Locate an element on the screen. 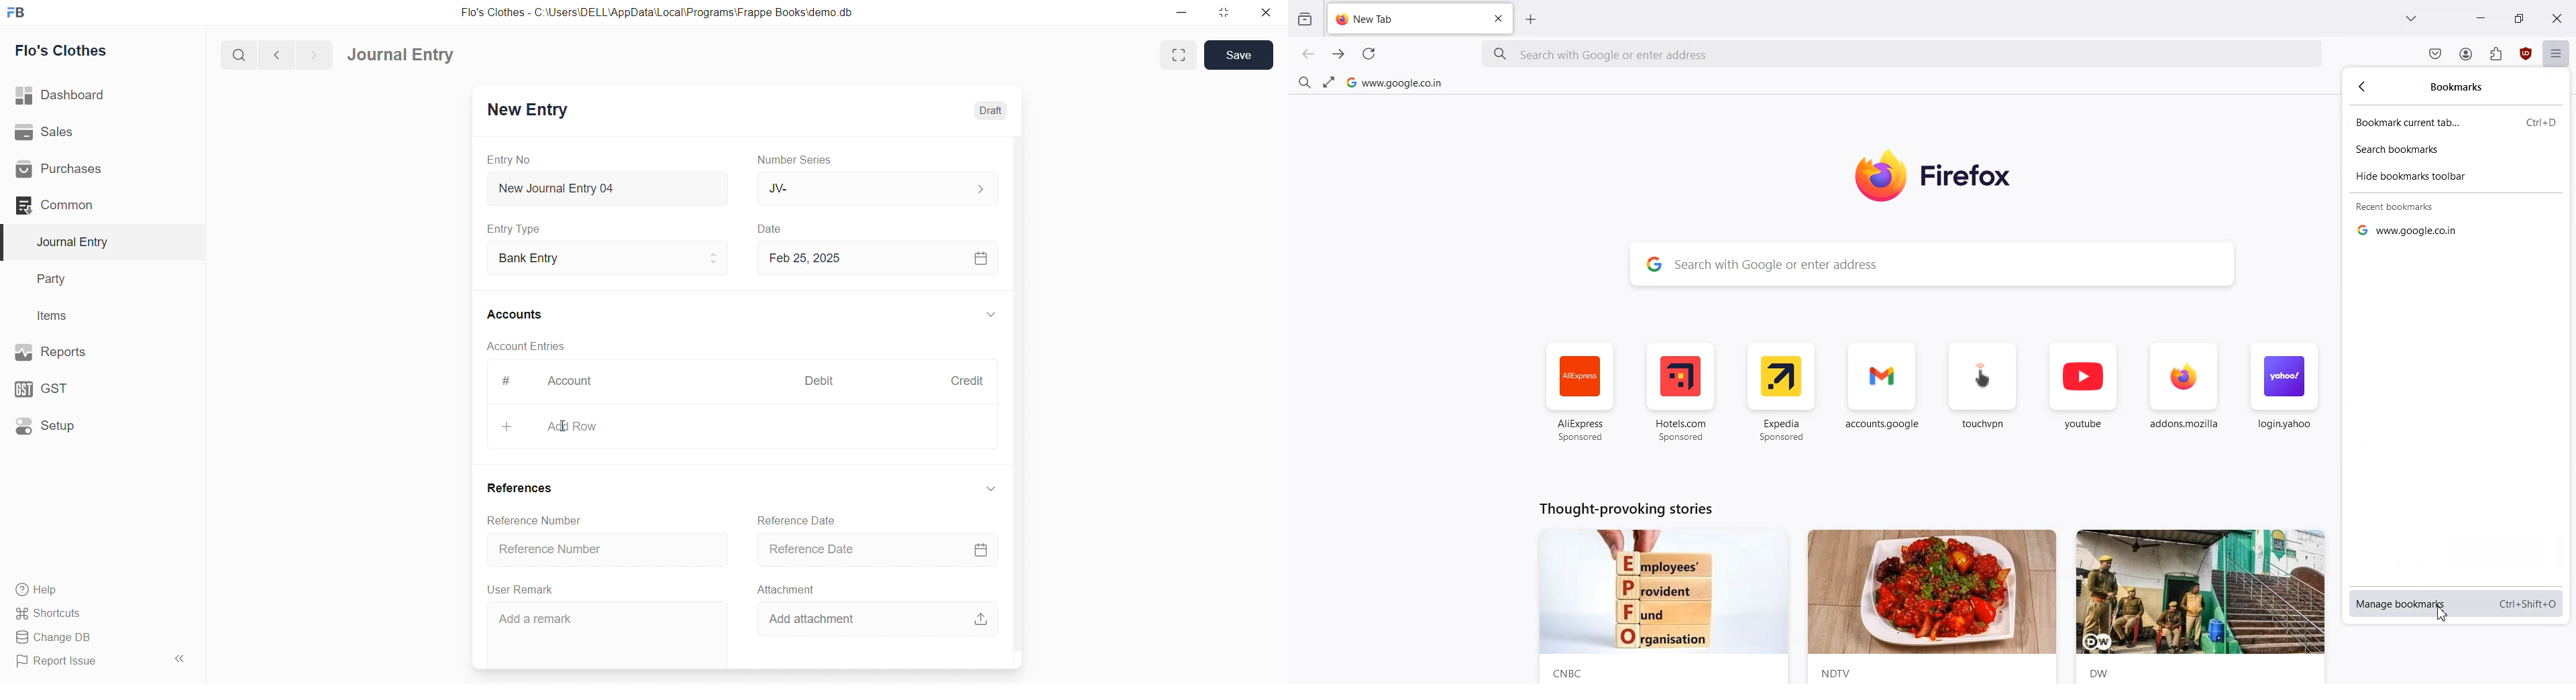 This screenshot has height=700, width=2576. navigate forward is located at coordinates (313, 54).